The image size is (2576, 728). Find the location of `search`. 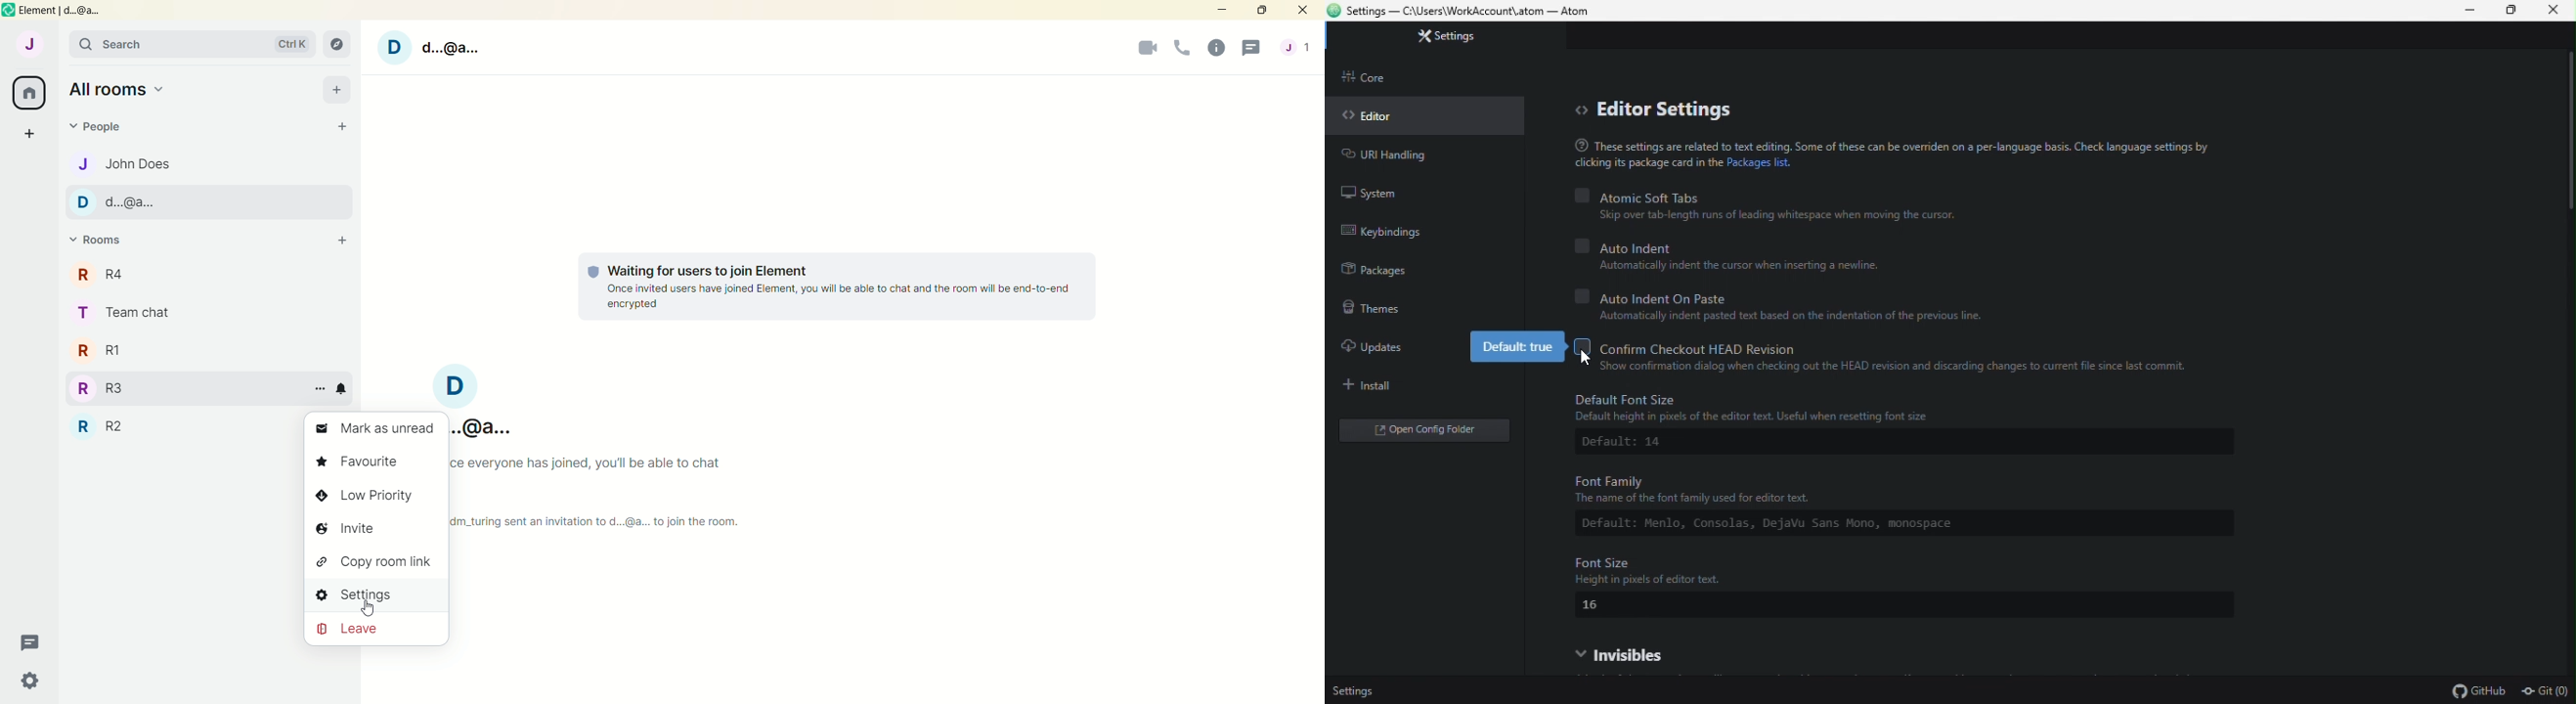

search is located at coordinates (192, 45).